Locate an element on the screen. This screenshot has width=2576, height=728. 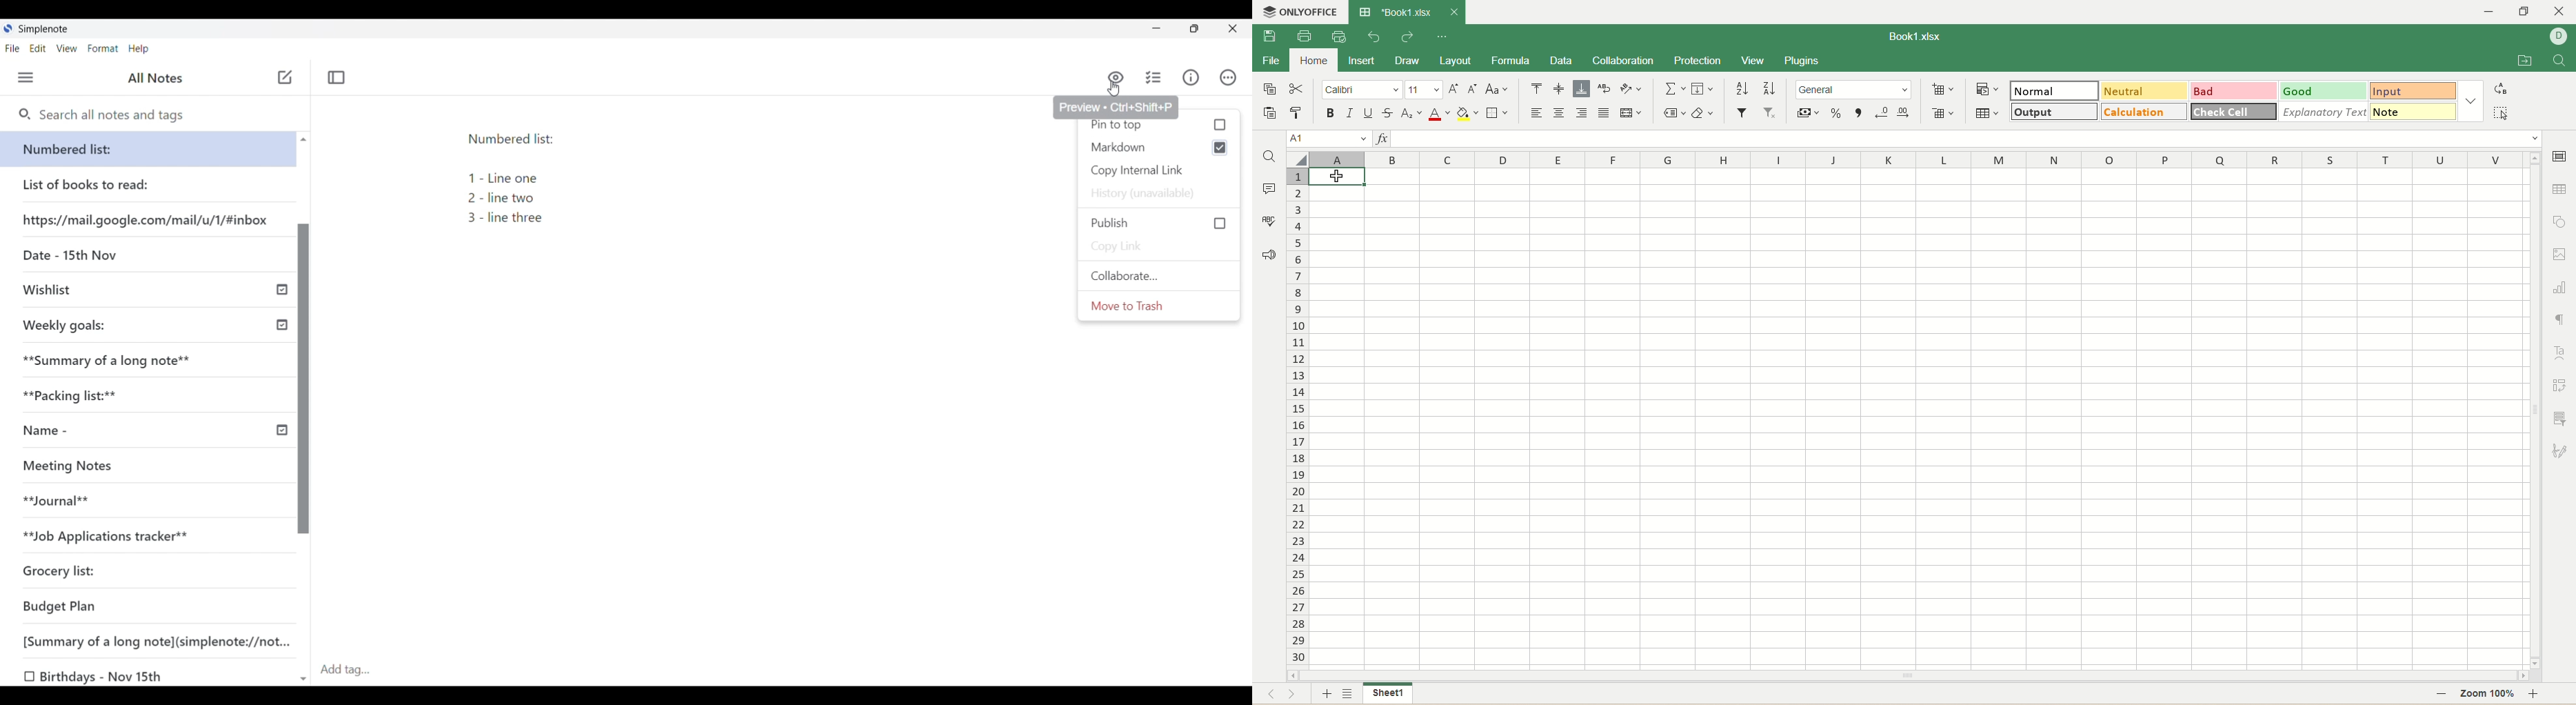
new sheet is located at coordinates (1325, 695).